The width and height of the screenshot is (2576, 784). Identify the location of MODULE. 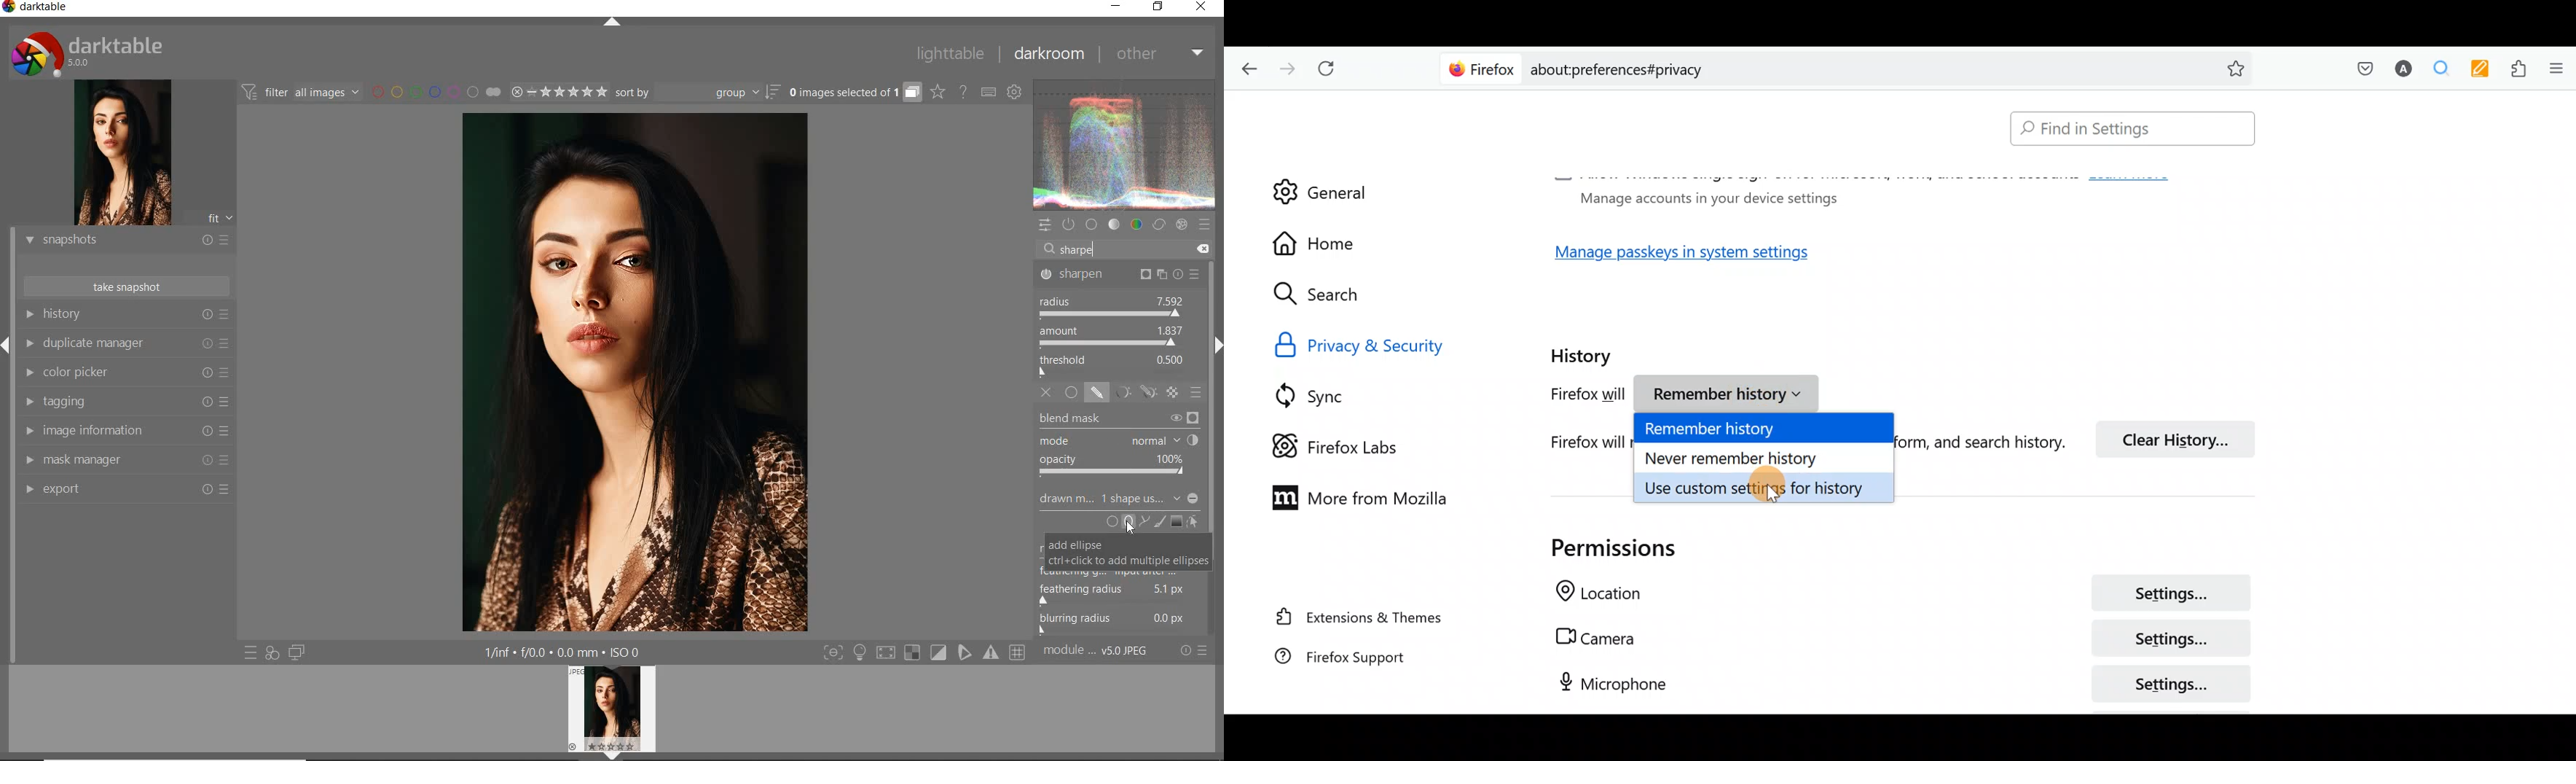
(1099, 654).